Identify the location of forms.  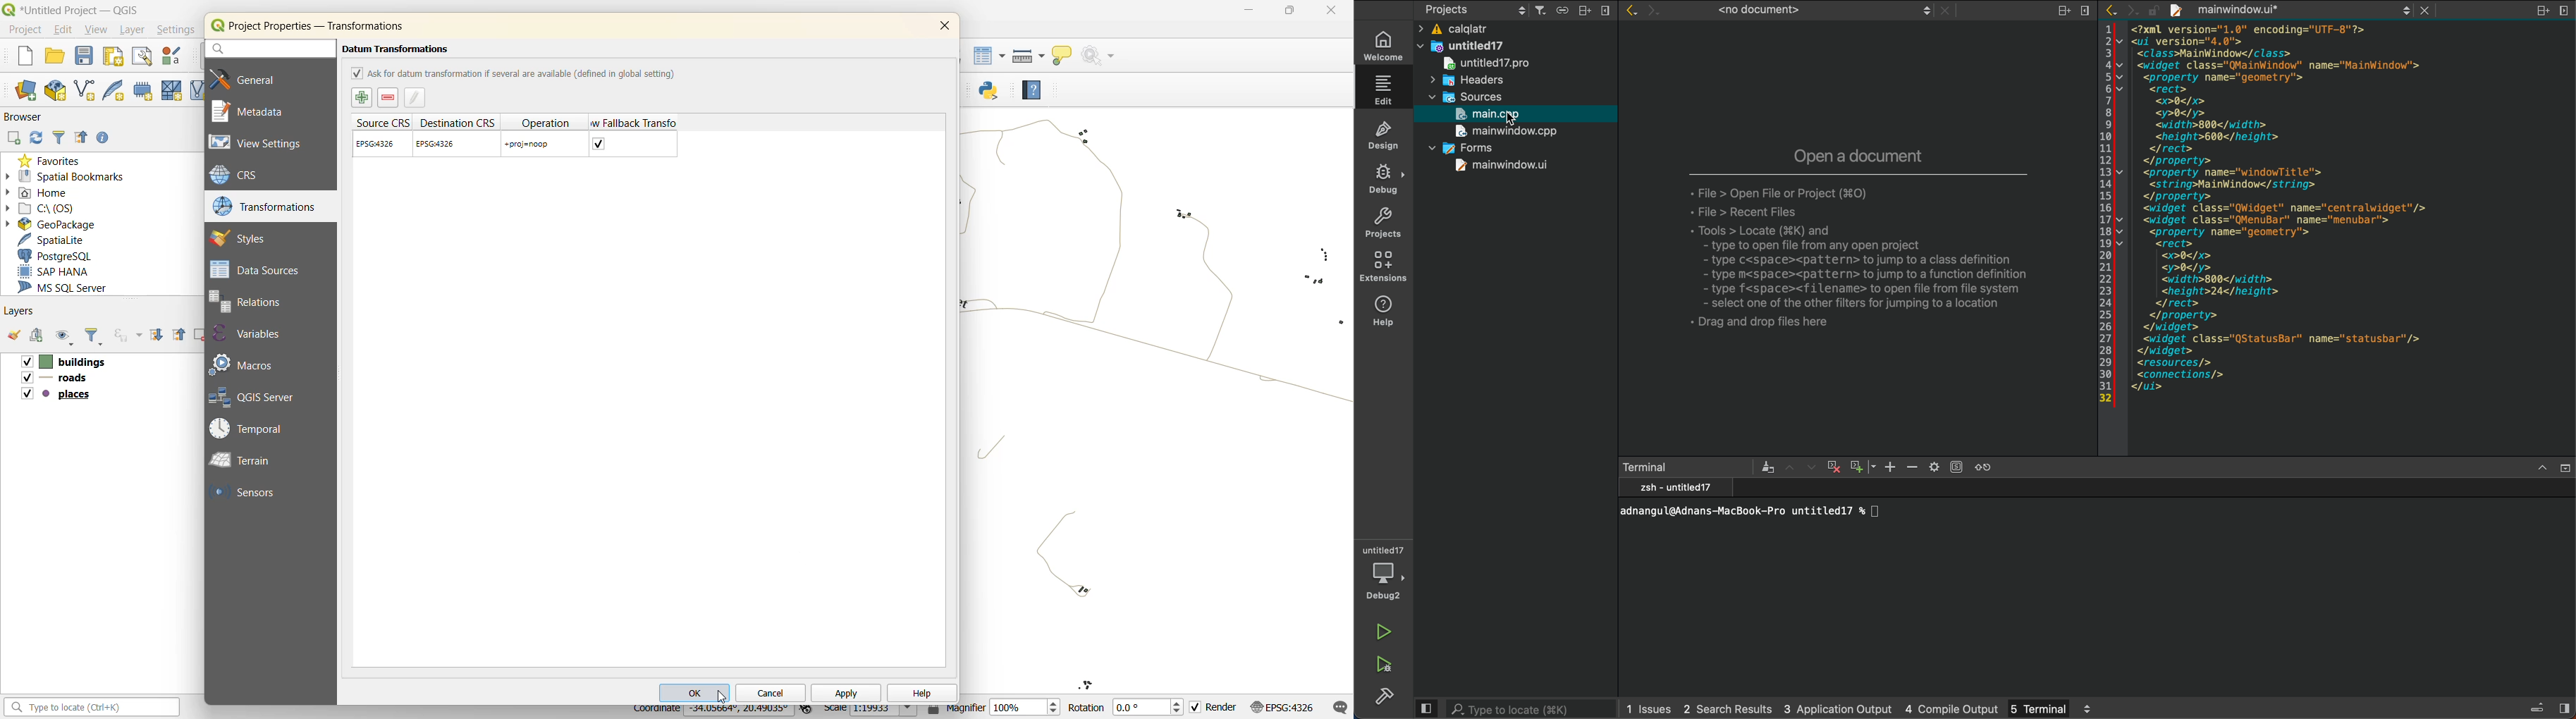
(1457, 147).